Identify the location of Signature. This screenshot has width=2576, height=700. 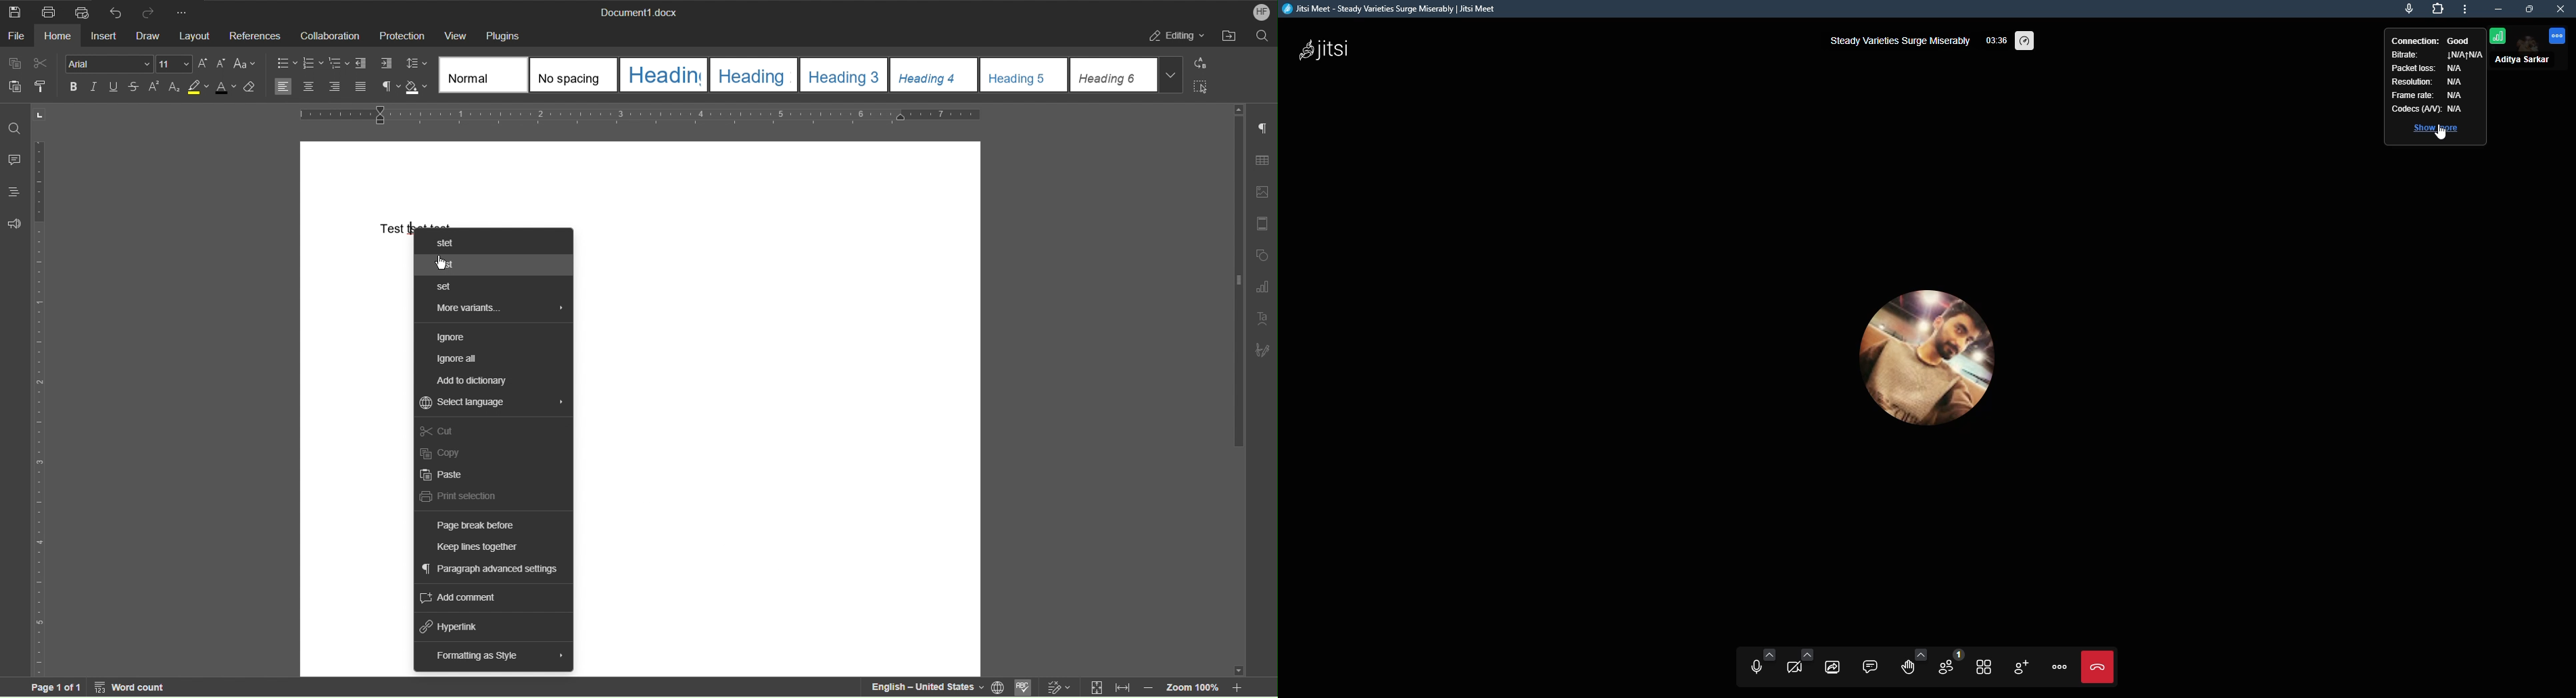
(1263, 349).